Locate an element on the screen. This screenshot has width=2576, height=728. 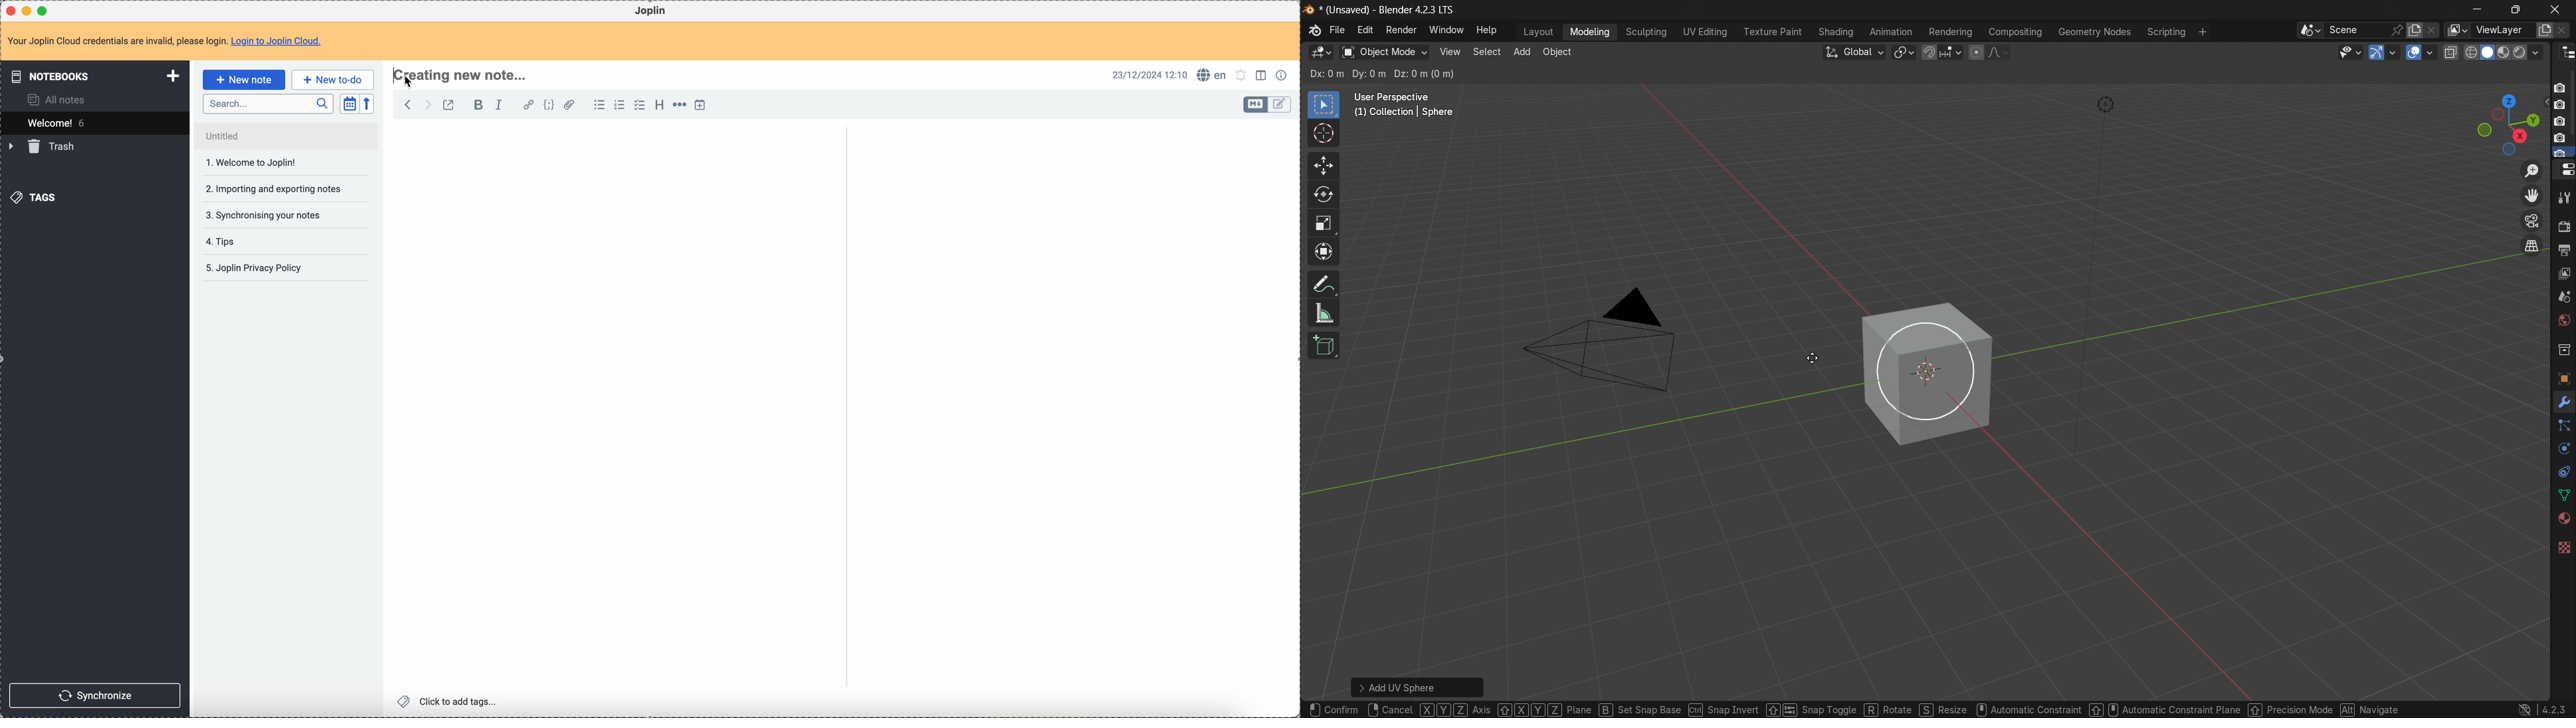
set notifications is located at coordinates (1242, 76).